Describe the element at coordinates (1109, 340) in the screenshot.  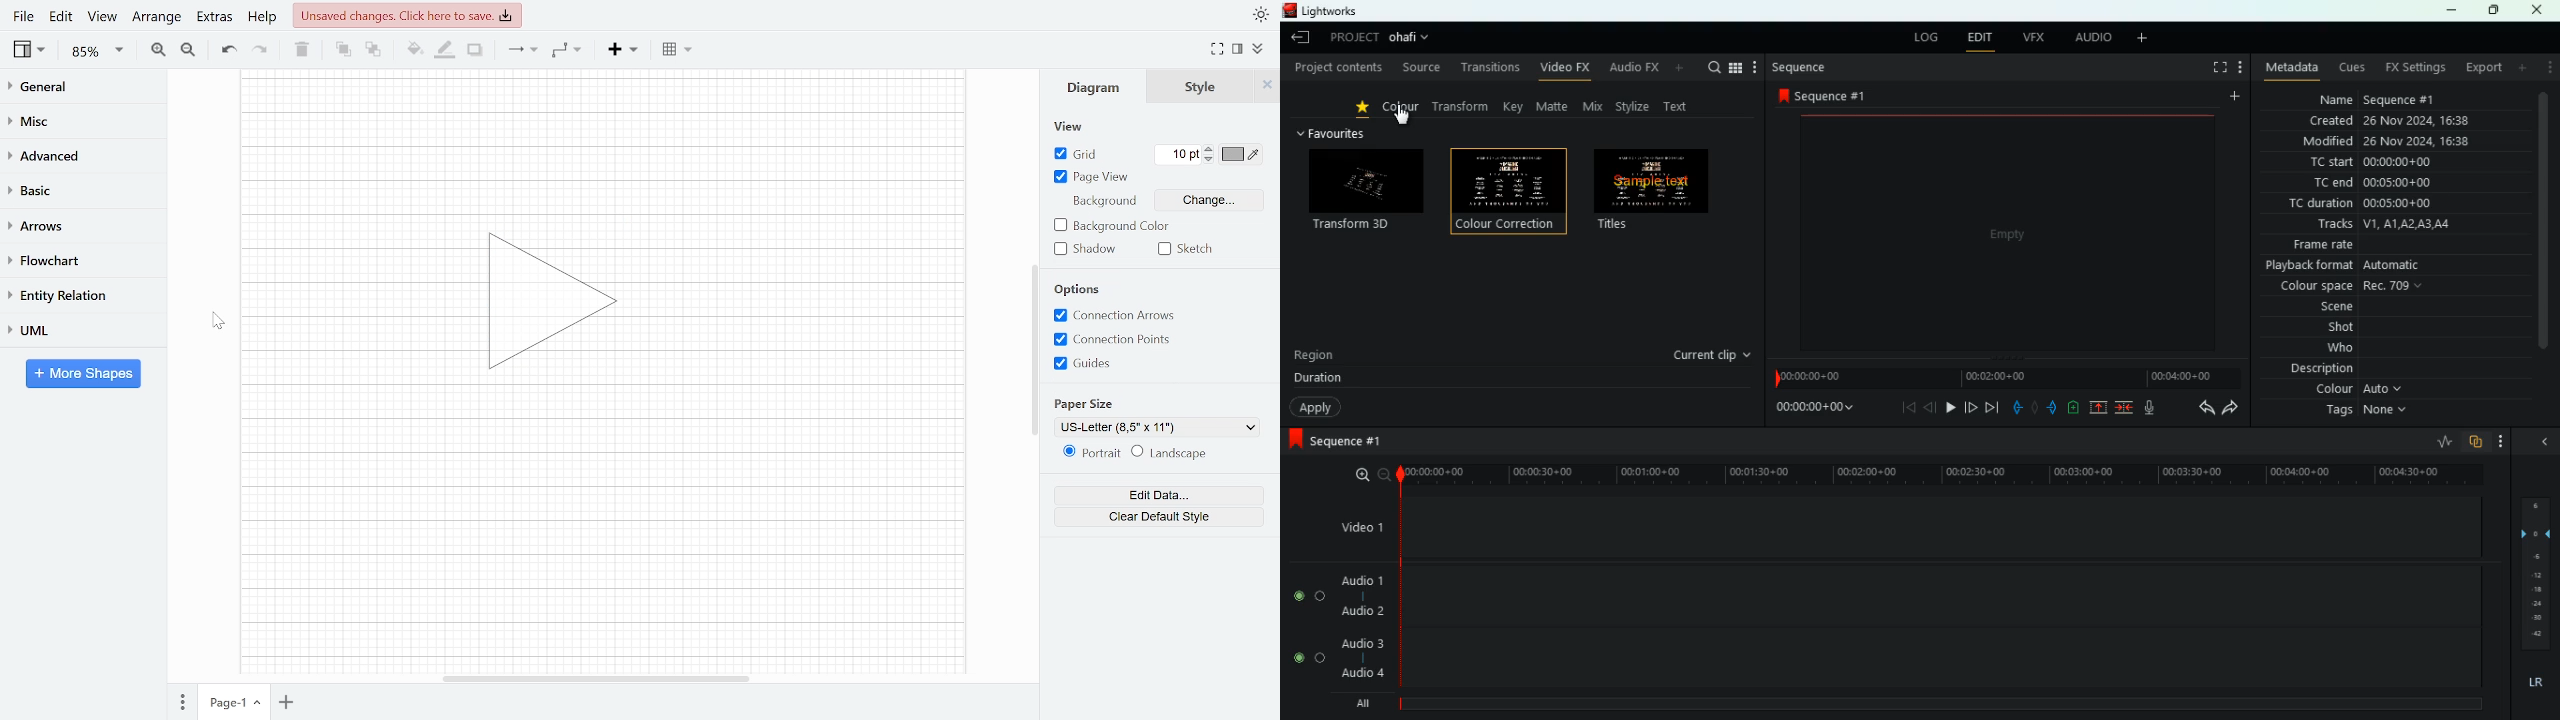
I see `‘Connection Points` at that location.